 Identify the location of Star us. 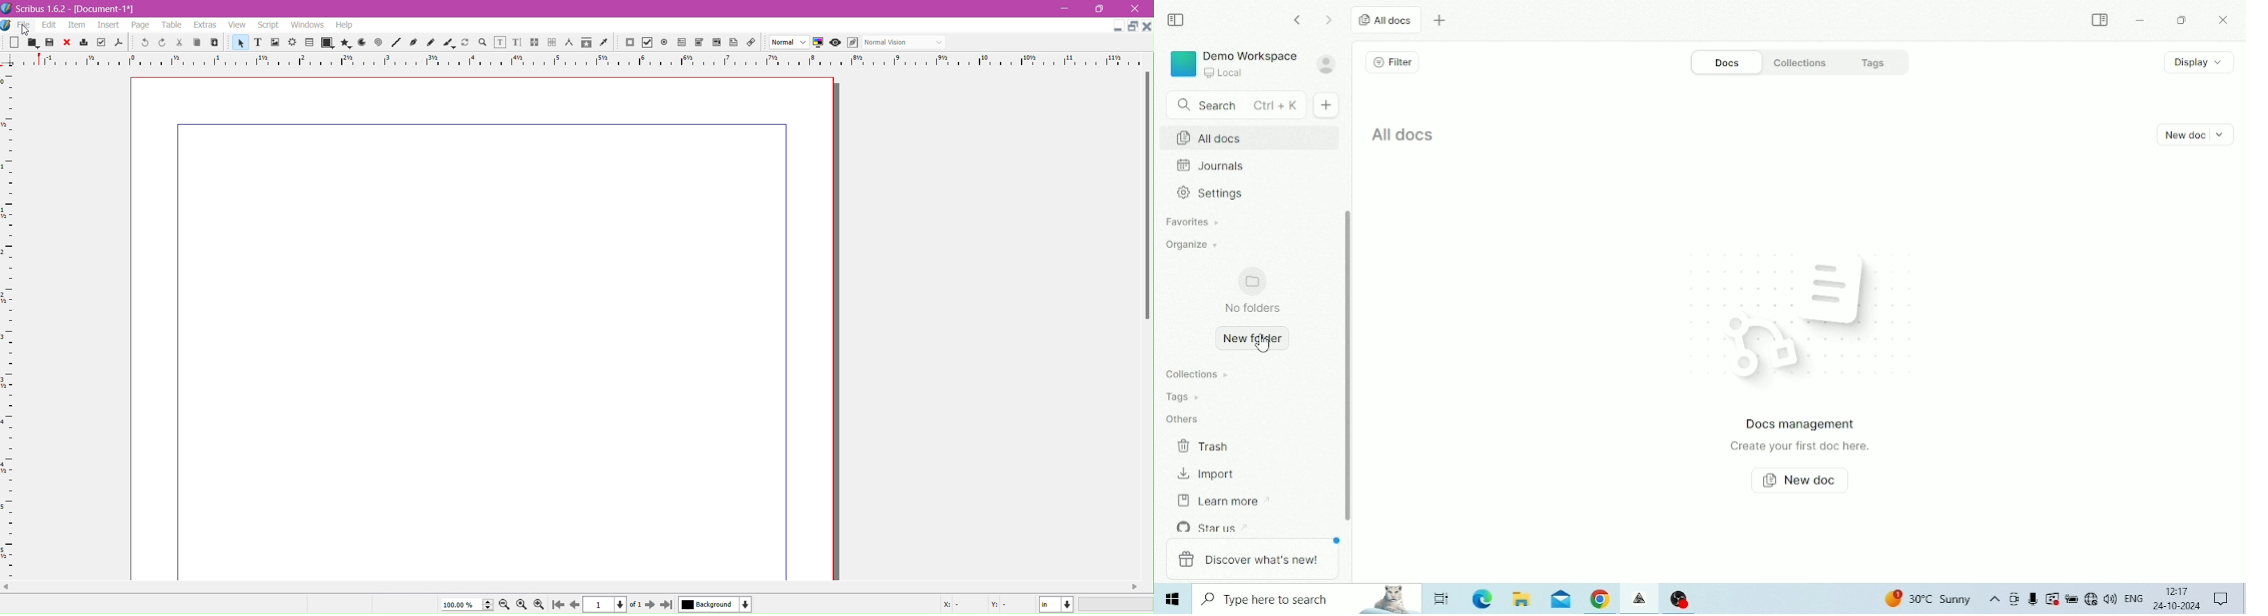
(1216, 527).